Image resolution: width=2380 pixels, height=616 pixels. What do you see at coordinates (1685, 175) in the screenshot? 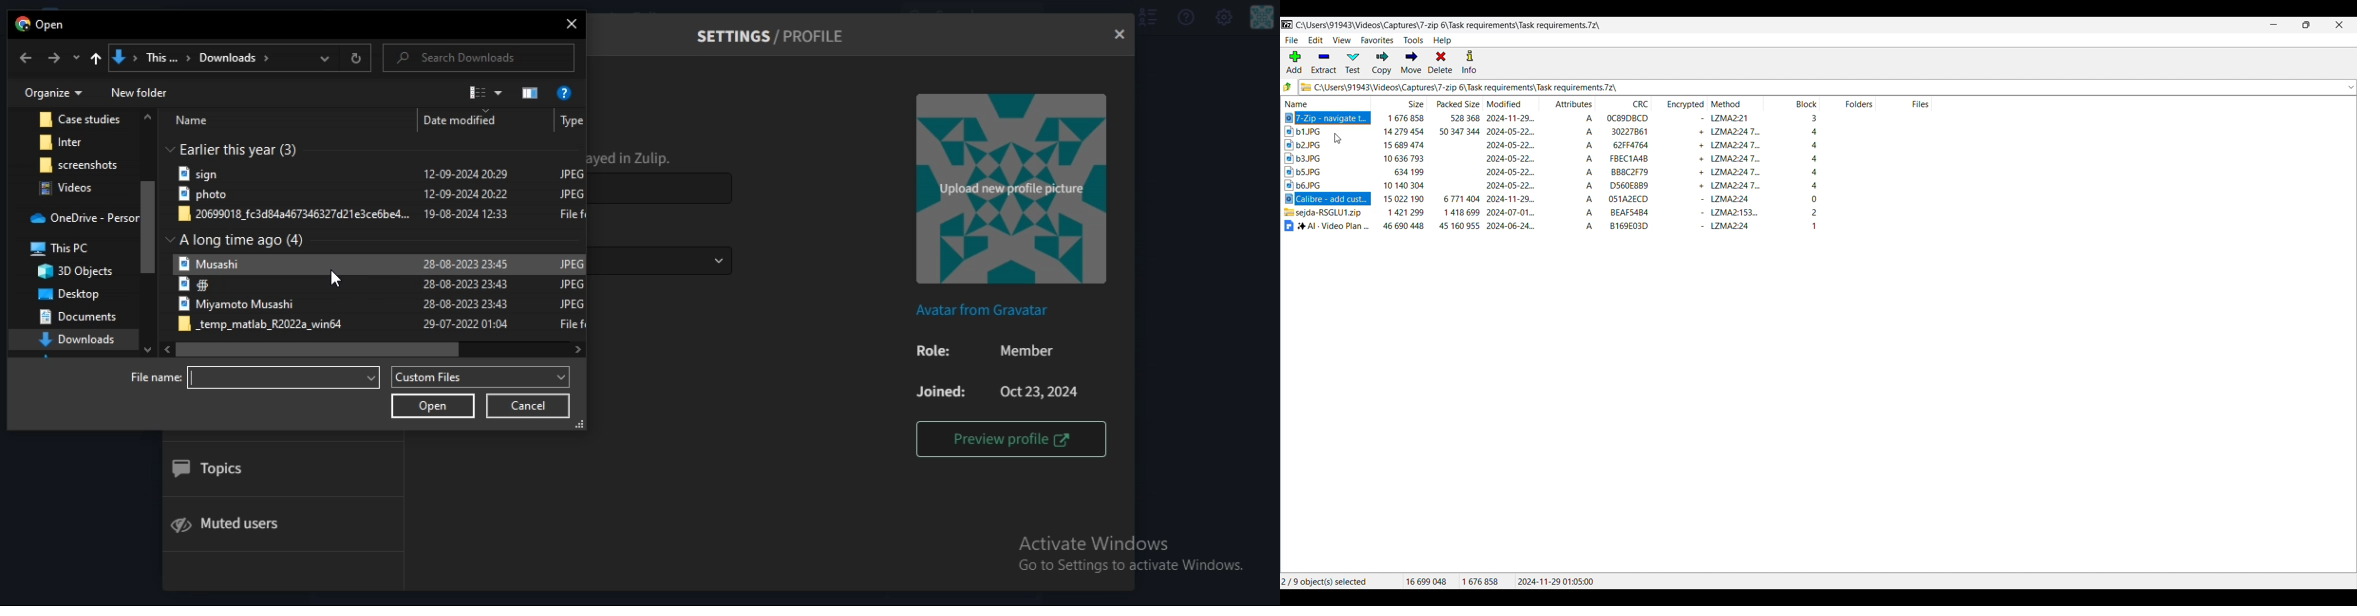
I see `encrypted flag` at bounding box center [1685, 175].